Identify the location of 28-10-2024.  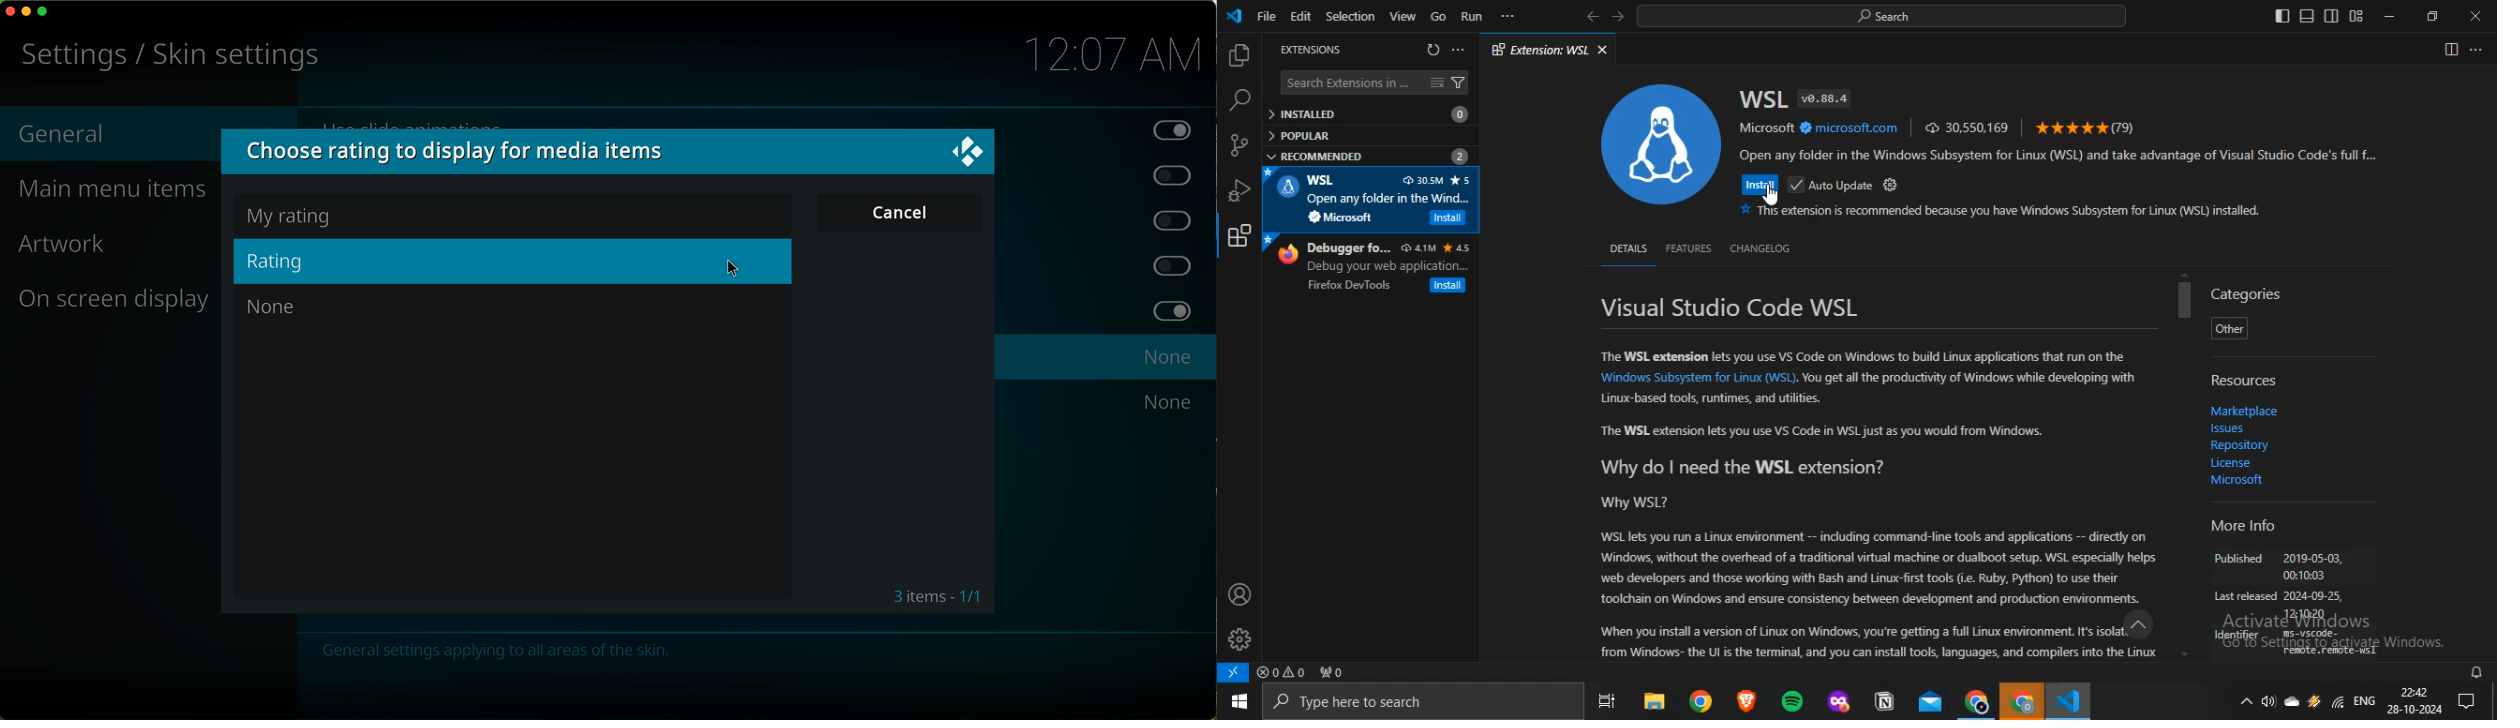
(2414, 709).